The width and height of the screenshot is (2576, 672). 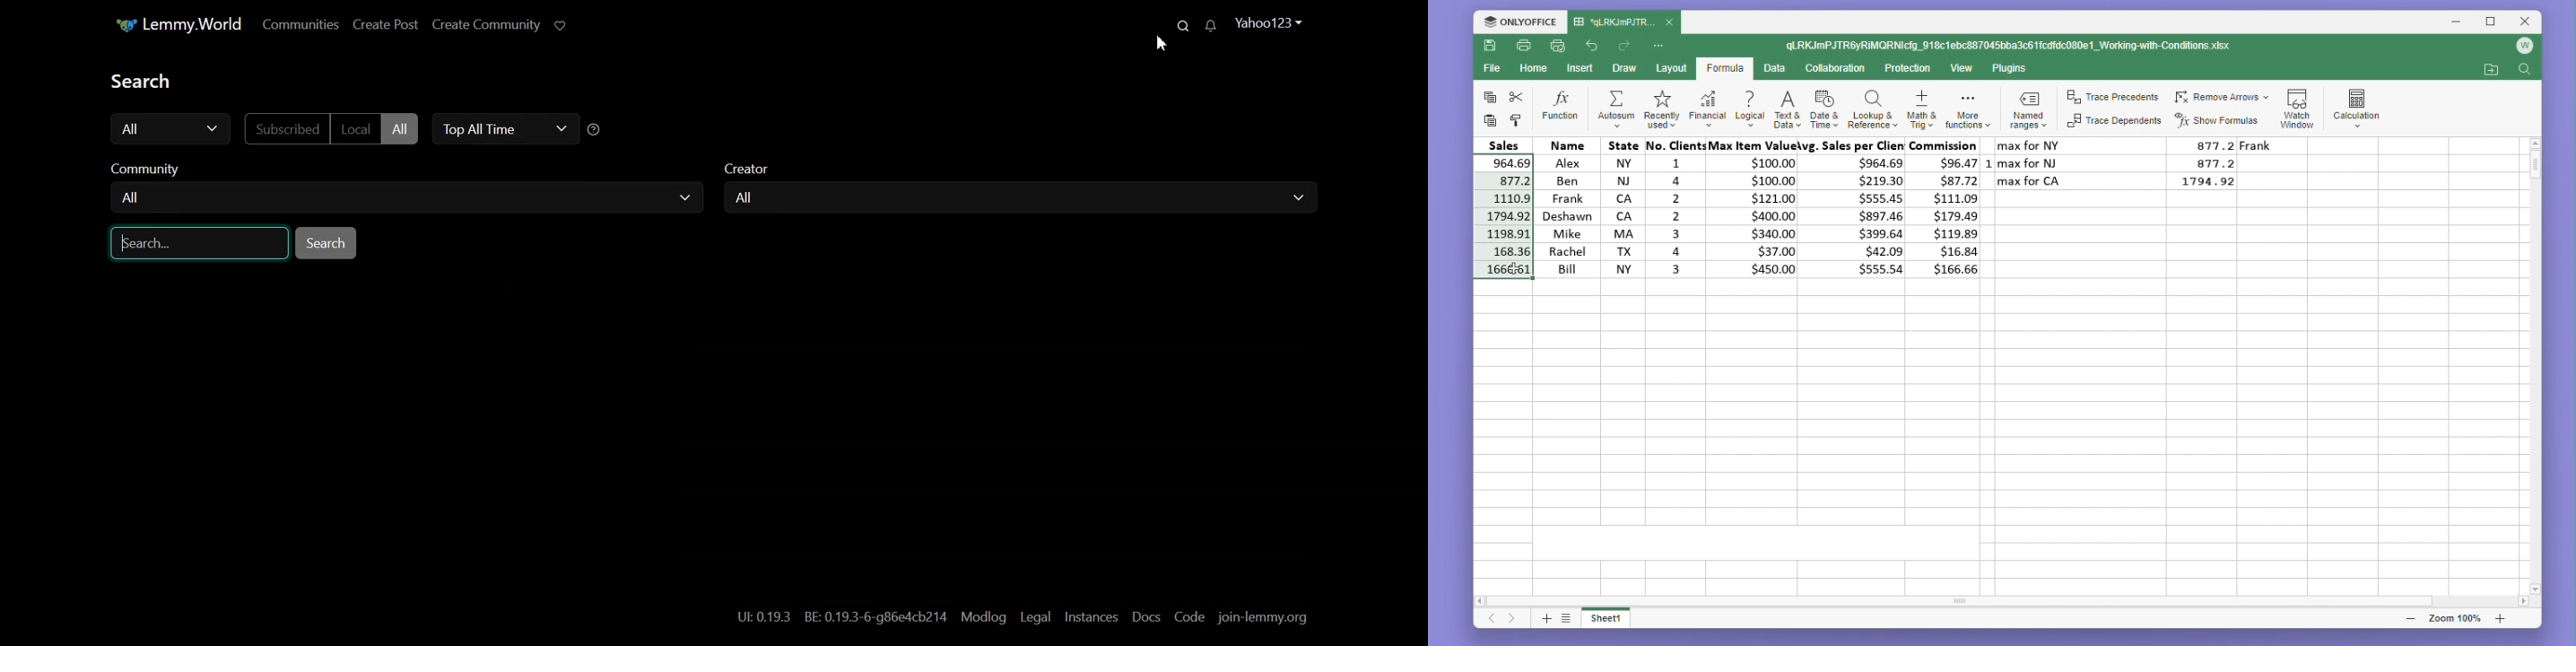 I want to click on max for LA 1794.92, so click(x=2125, y=184).